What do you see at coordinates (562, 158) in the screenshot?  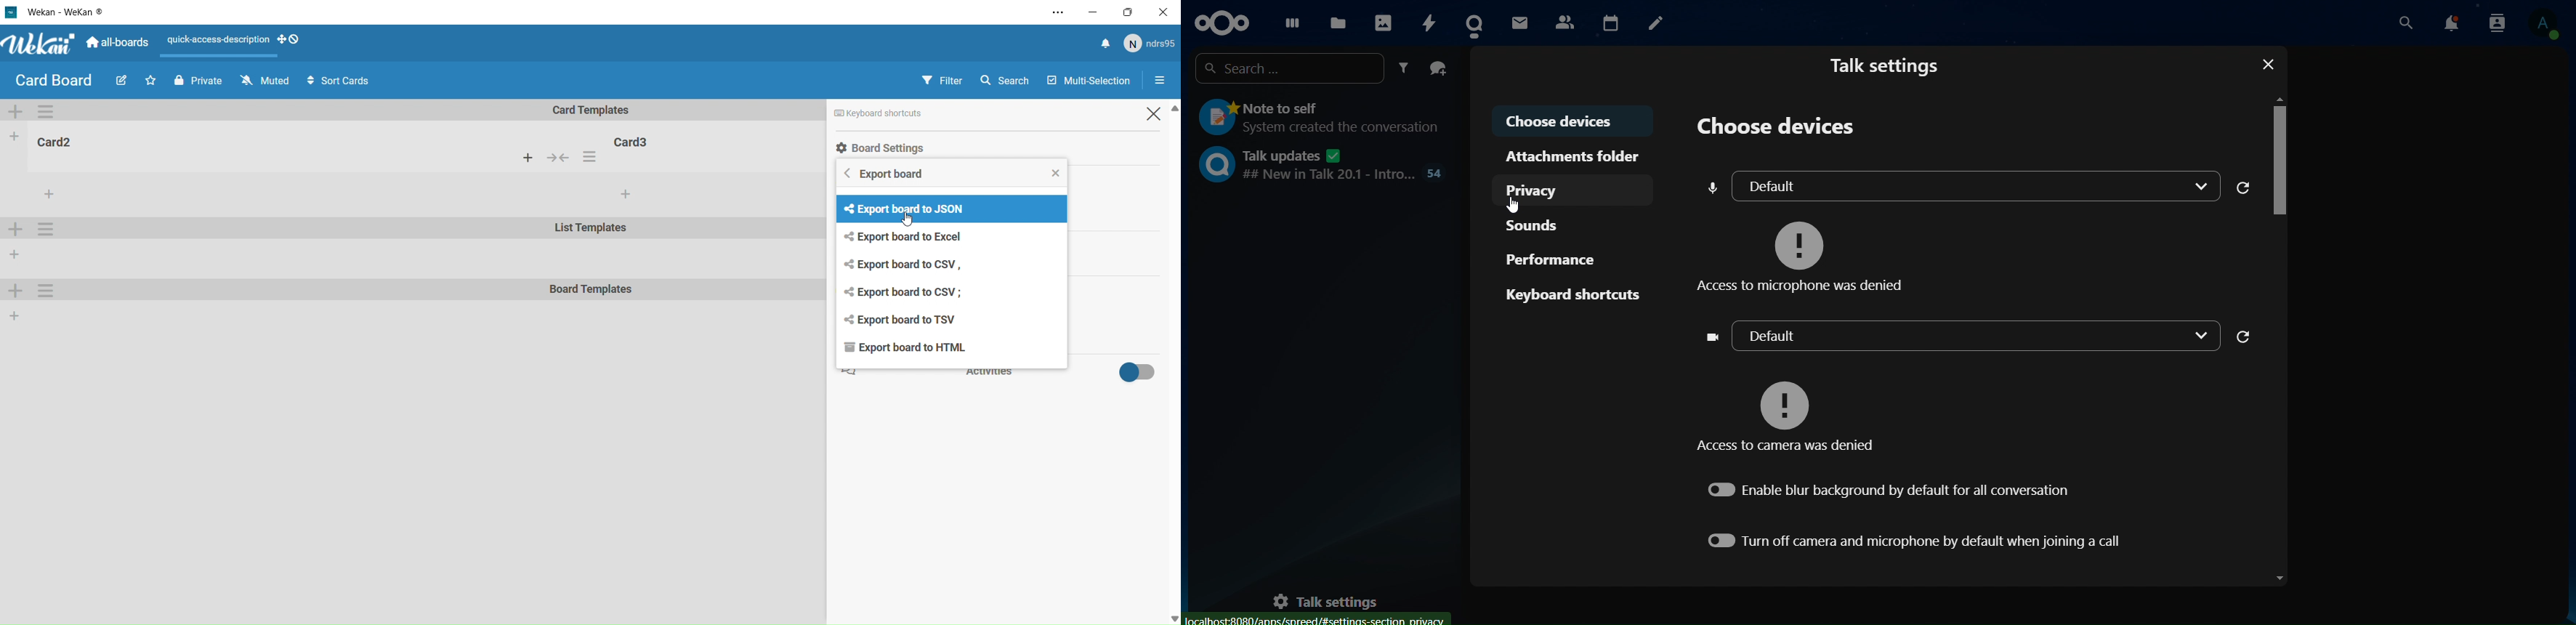 I see `collapse` at bounding box center [562, 158].